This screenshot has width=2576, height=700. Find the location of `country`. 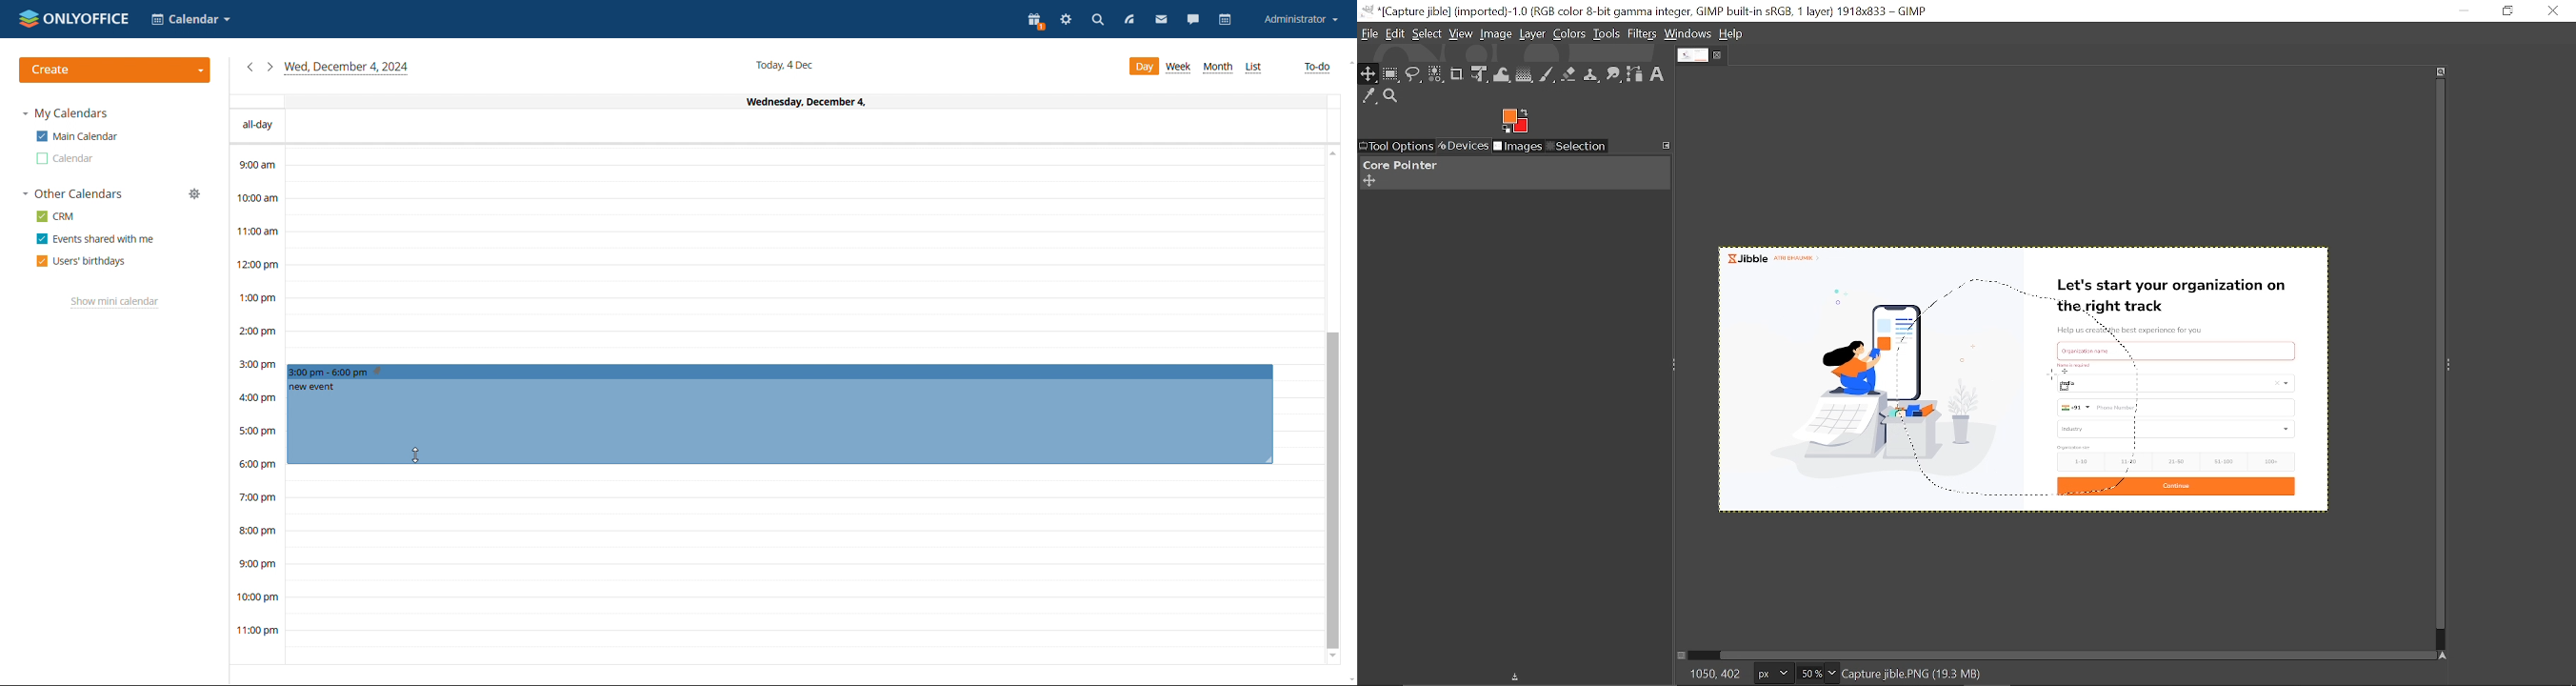

country is located at coordinates (2180, 383).